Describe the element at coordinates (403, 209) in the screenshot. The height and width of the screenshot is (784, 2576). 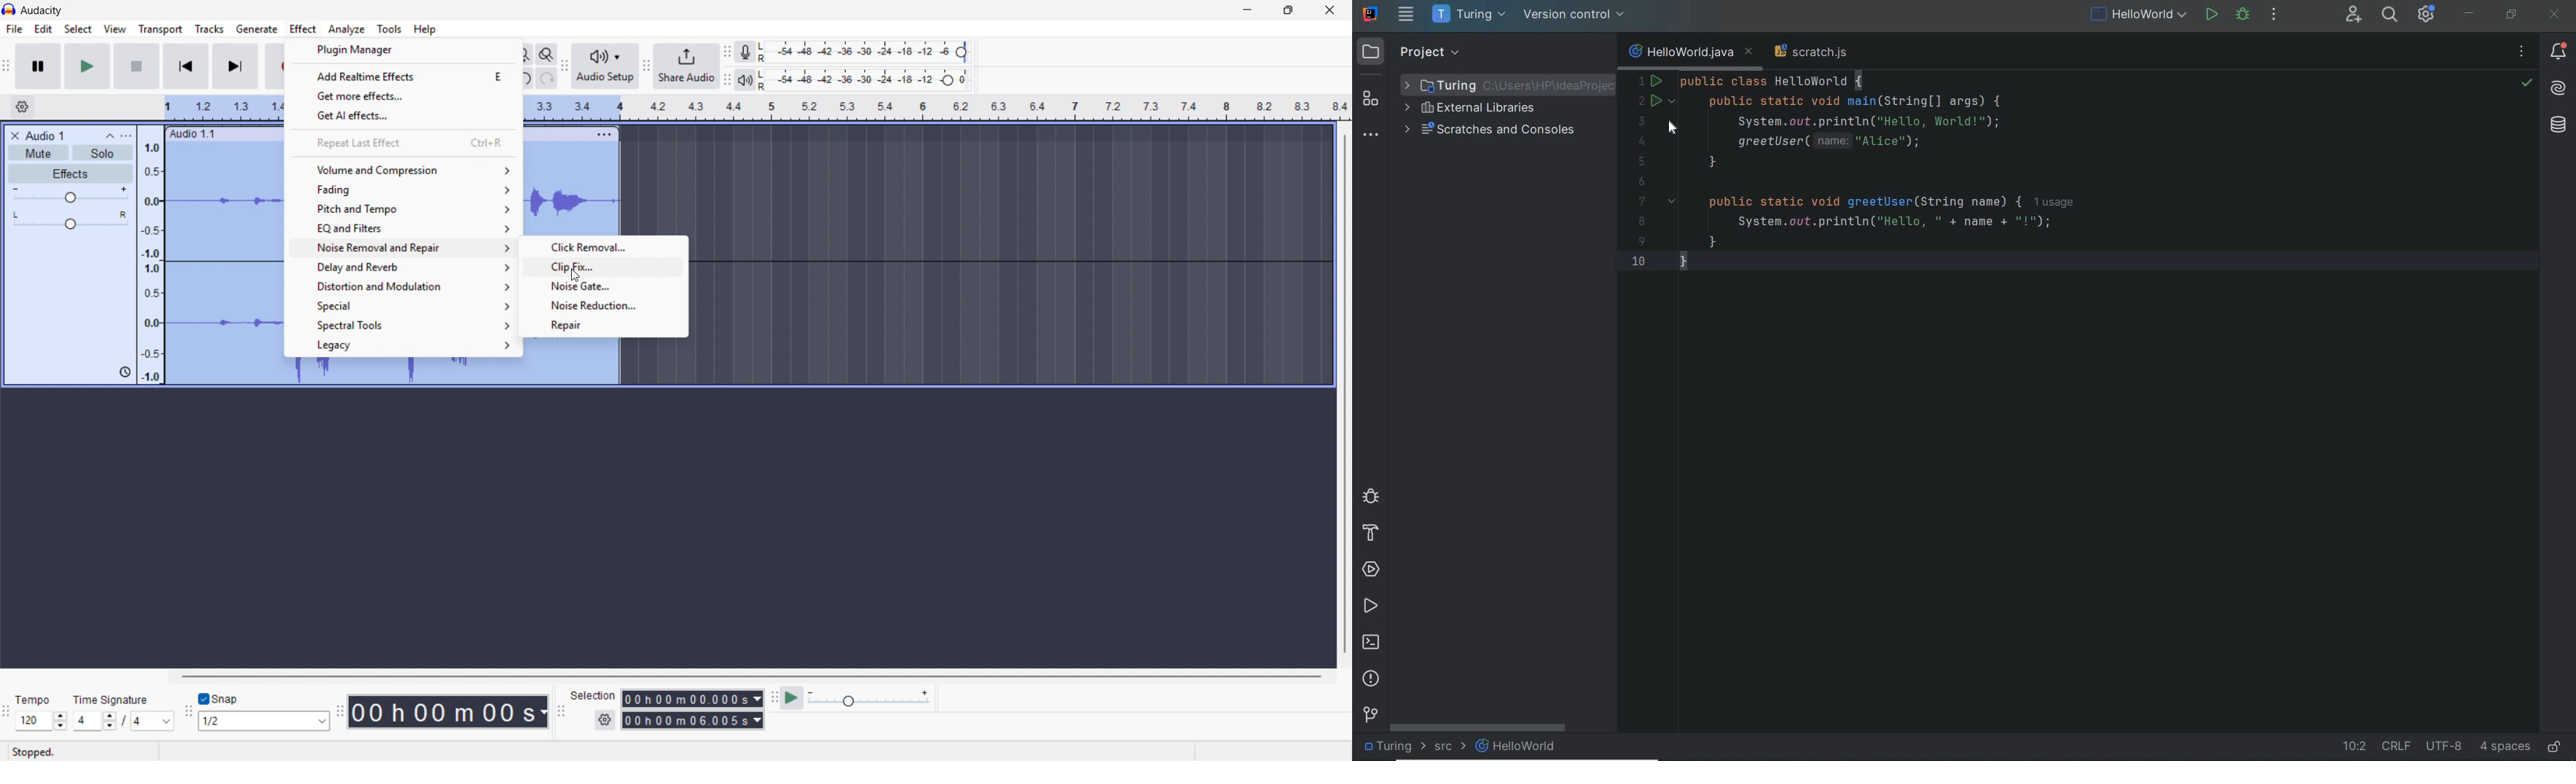
I see `peach and tempo` at that location.